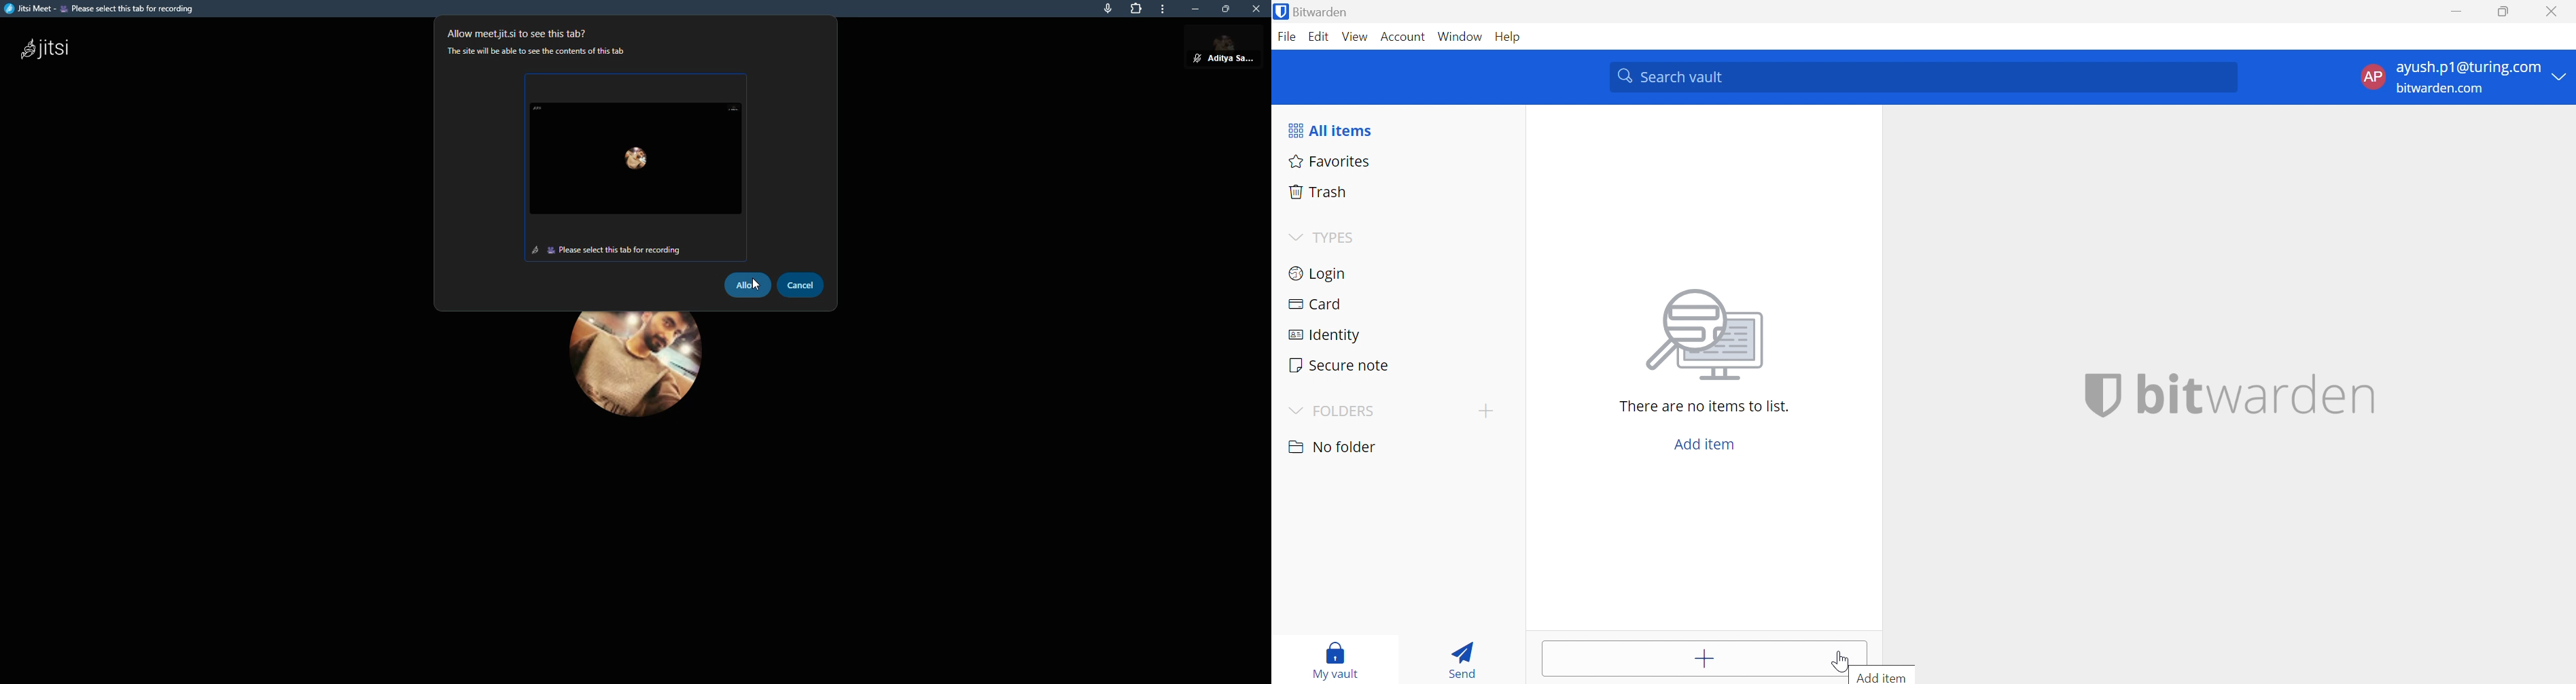  Describe the element at coordinates (1107, 9) in the screenshot. I see `mic` at that location.